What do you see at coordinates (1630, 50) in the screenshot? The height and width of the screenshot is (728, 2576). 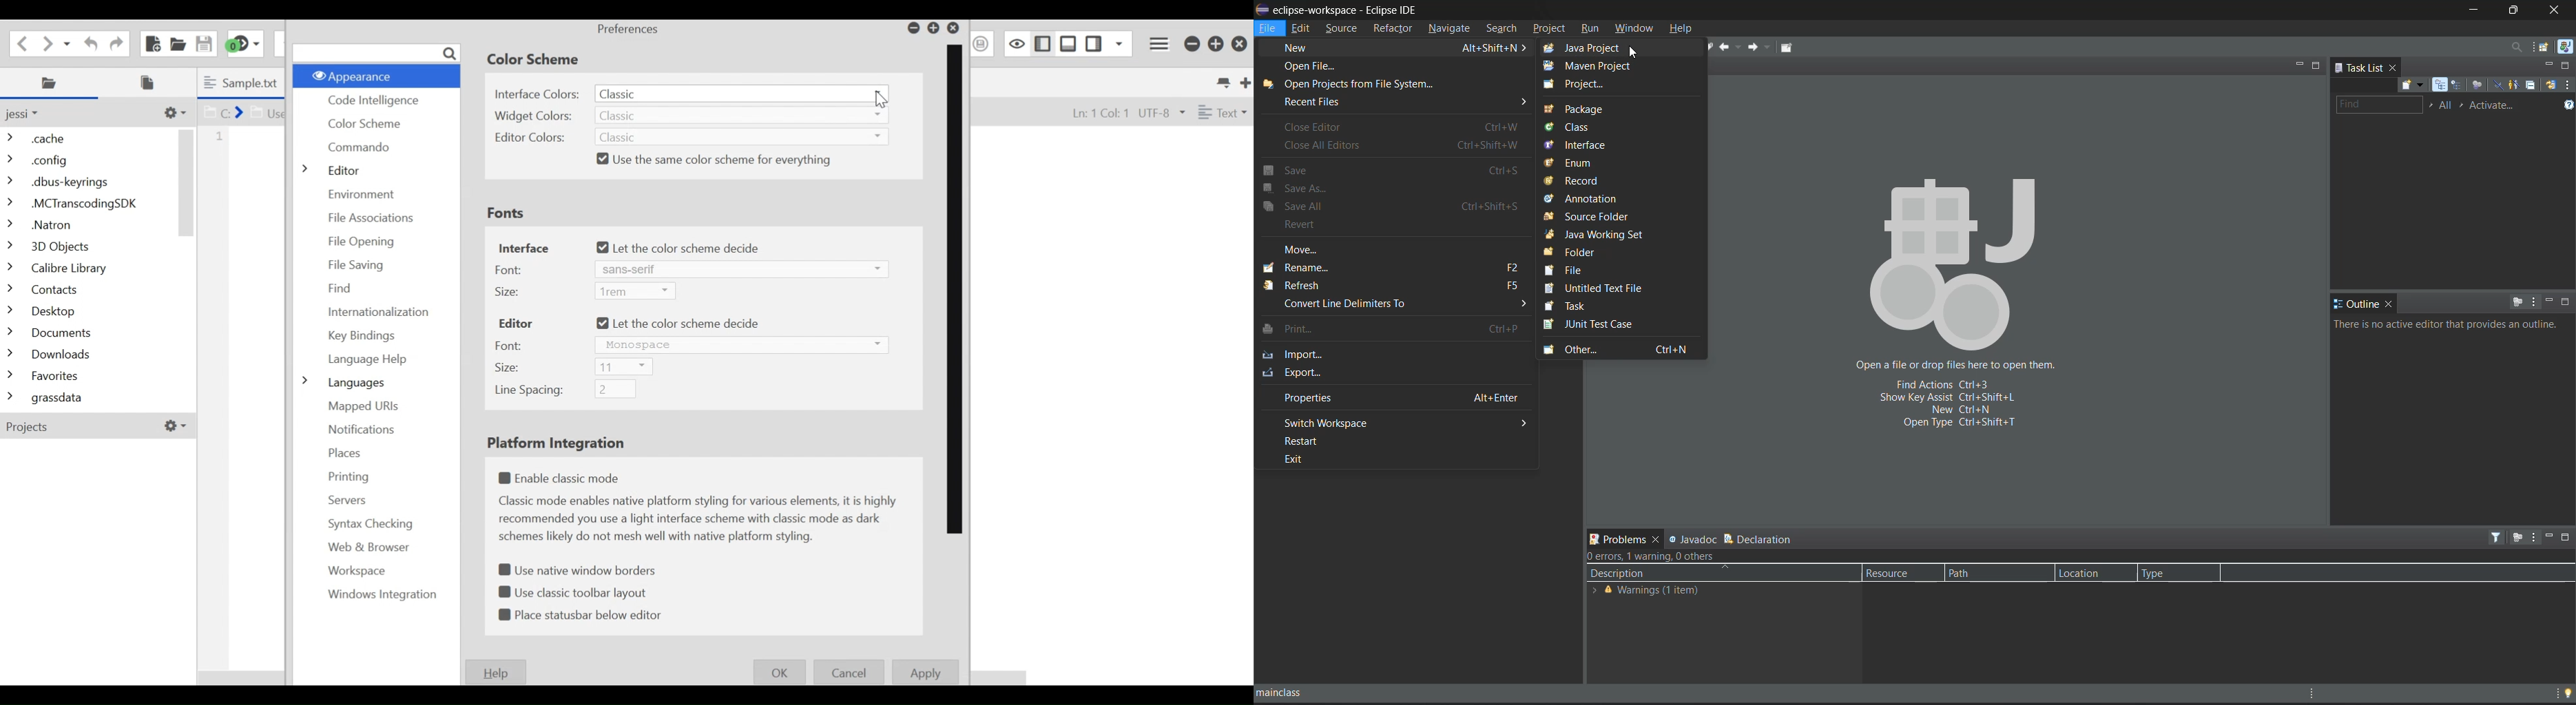 I see `cursor` at bounding box center [1630, 50].